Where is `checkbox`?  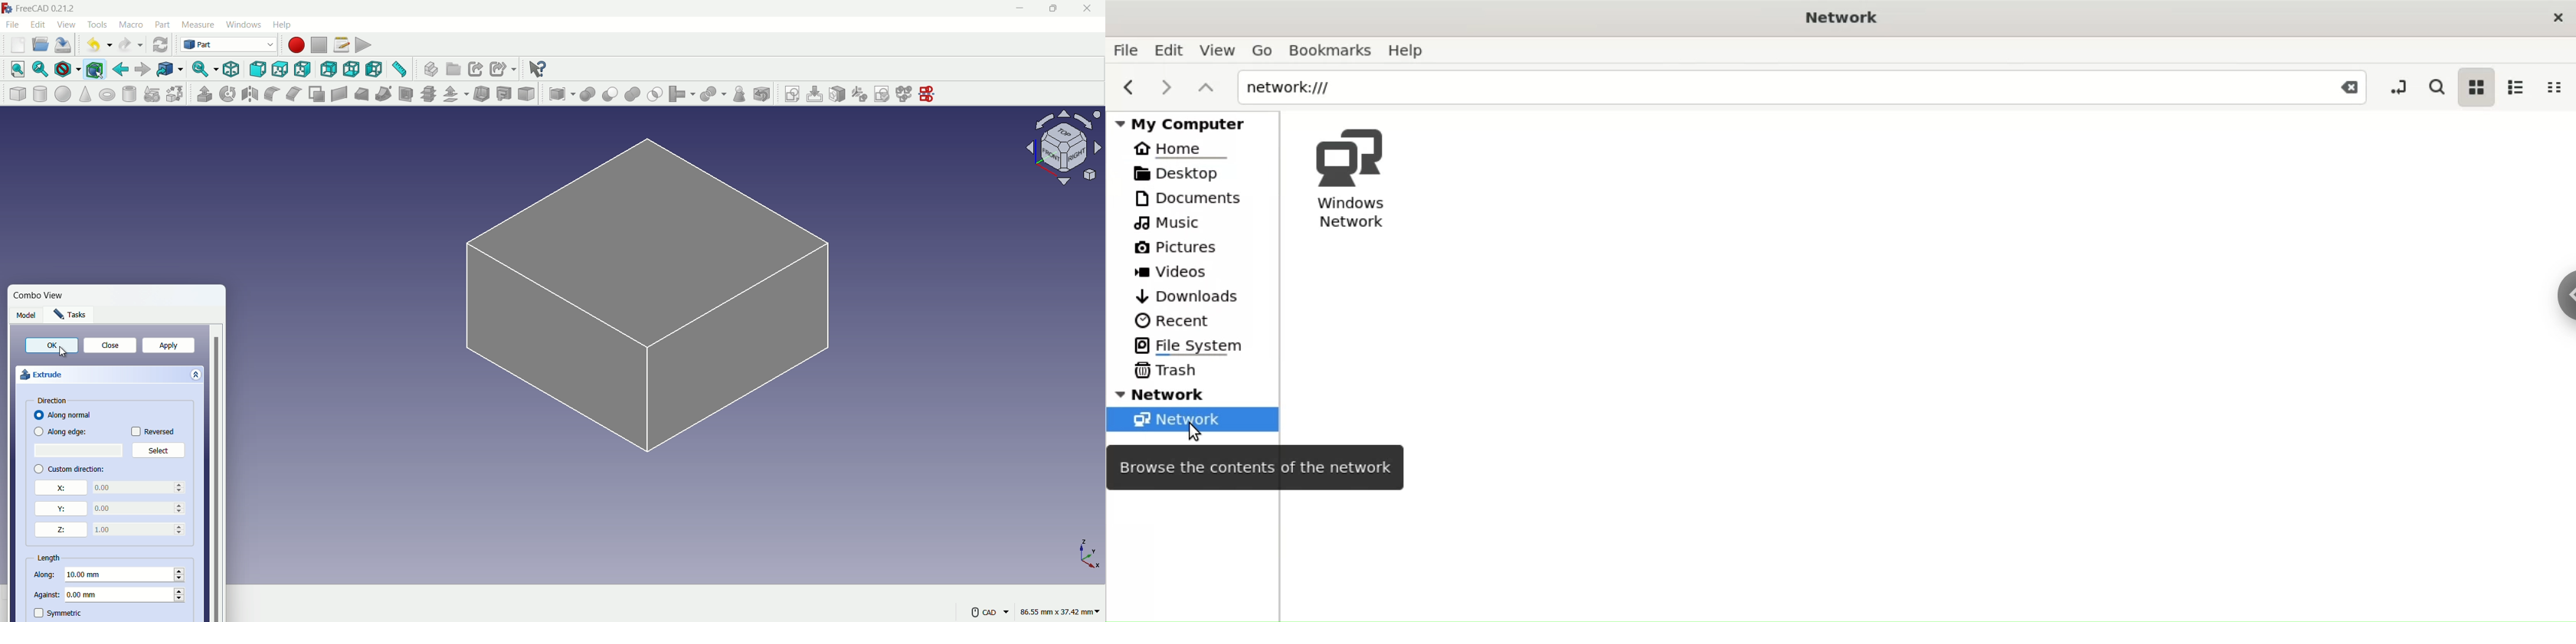 checkbox is located at coordinates (38, 415).